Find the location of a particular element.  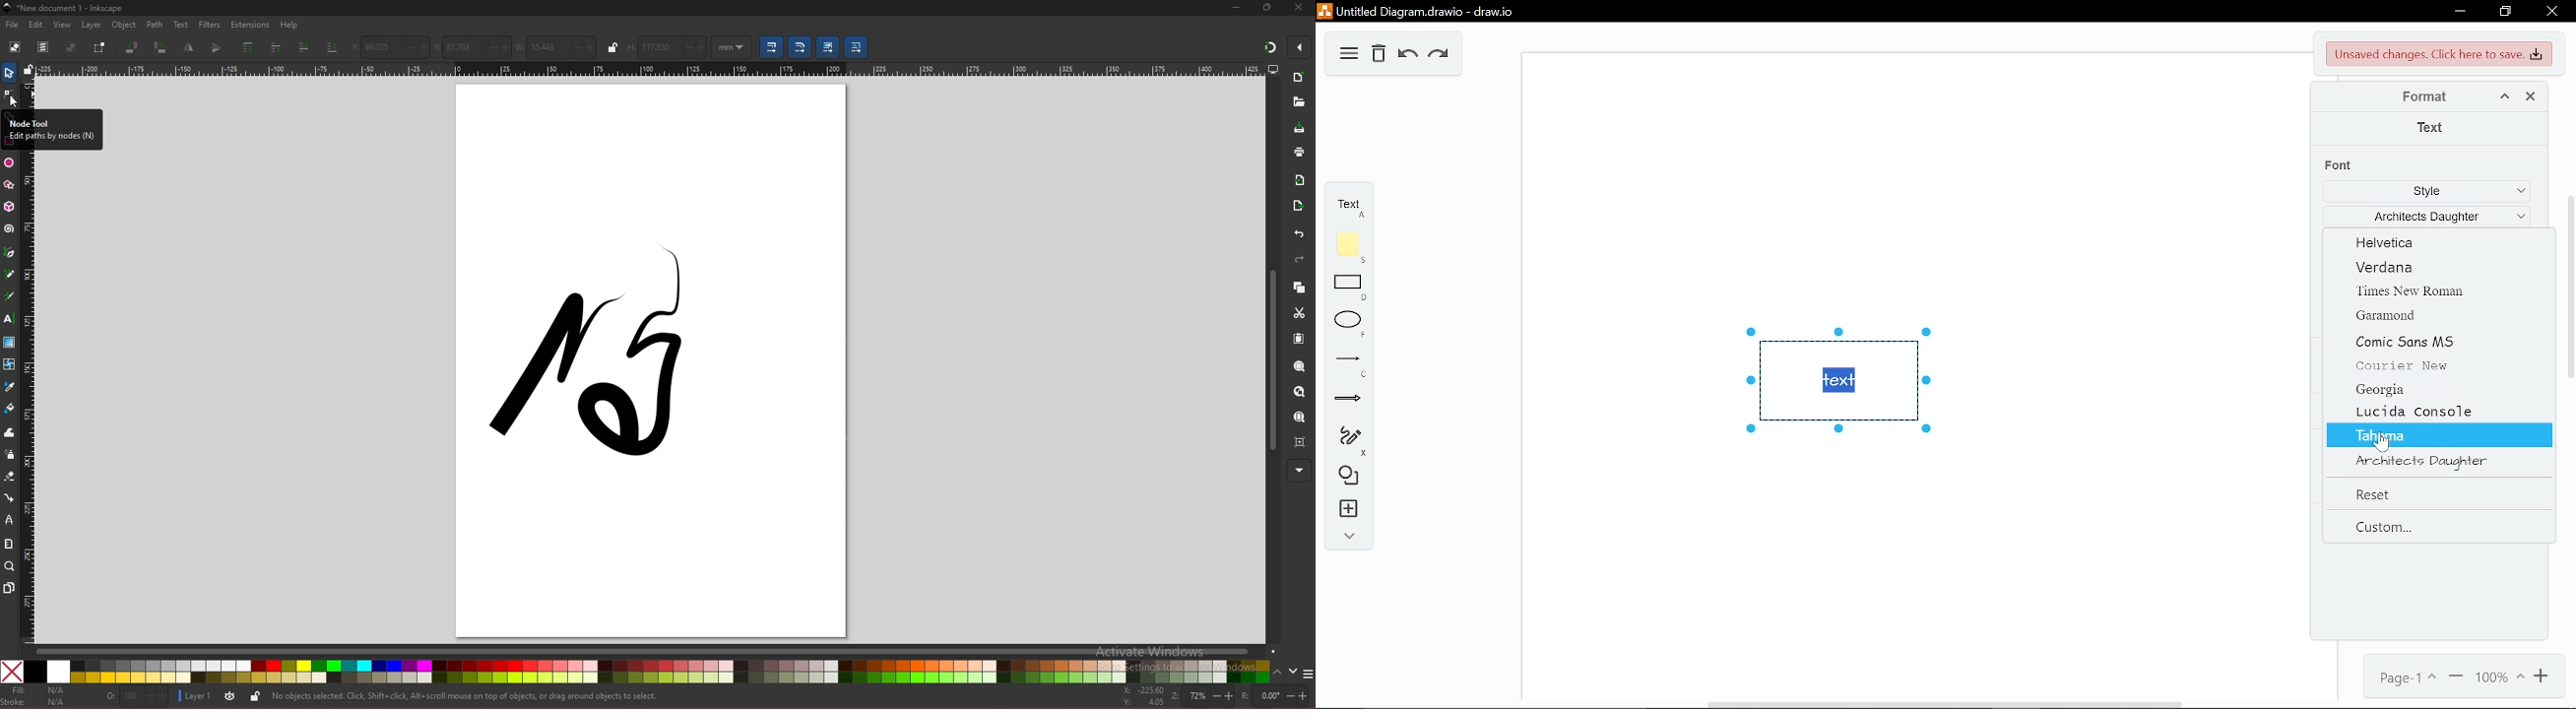

helvetica is located at coordinates (2432, 243).